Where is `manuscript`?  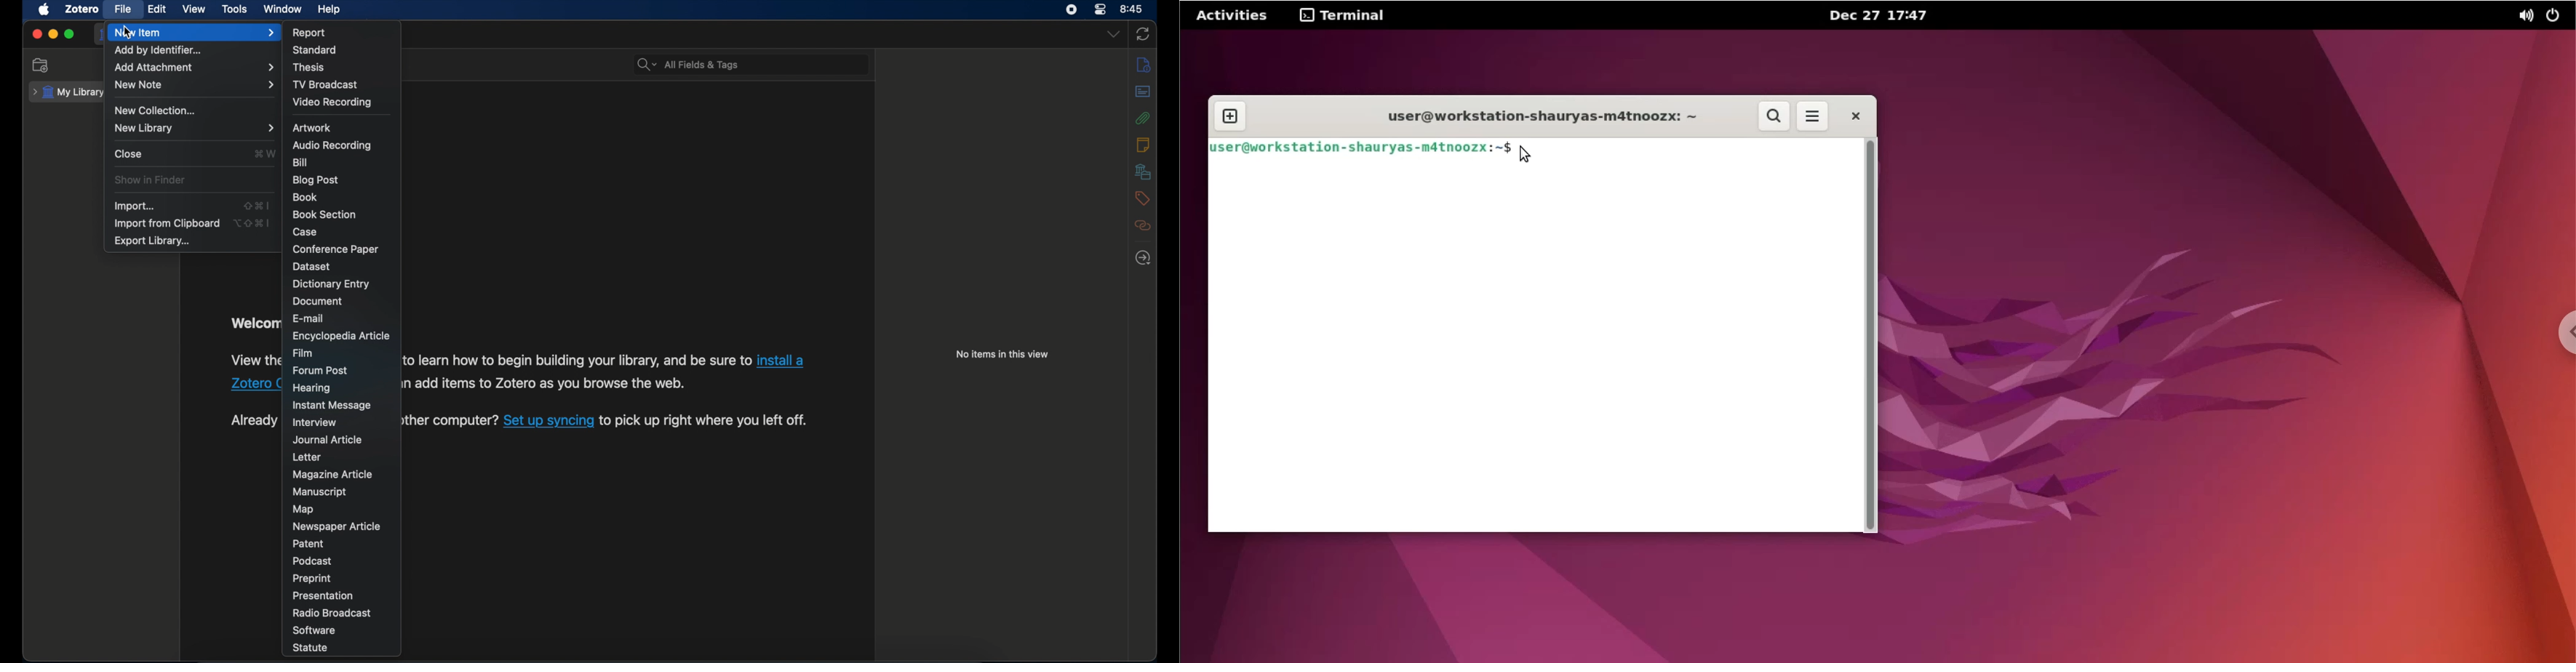 manuscript is located at coordinates (318, 491).